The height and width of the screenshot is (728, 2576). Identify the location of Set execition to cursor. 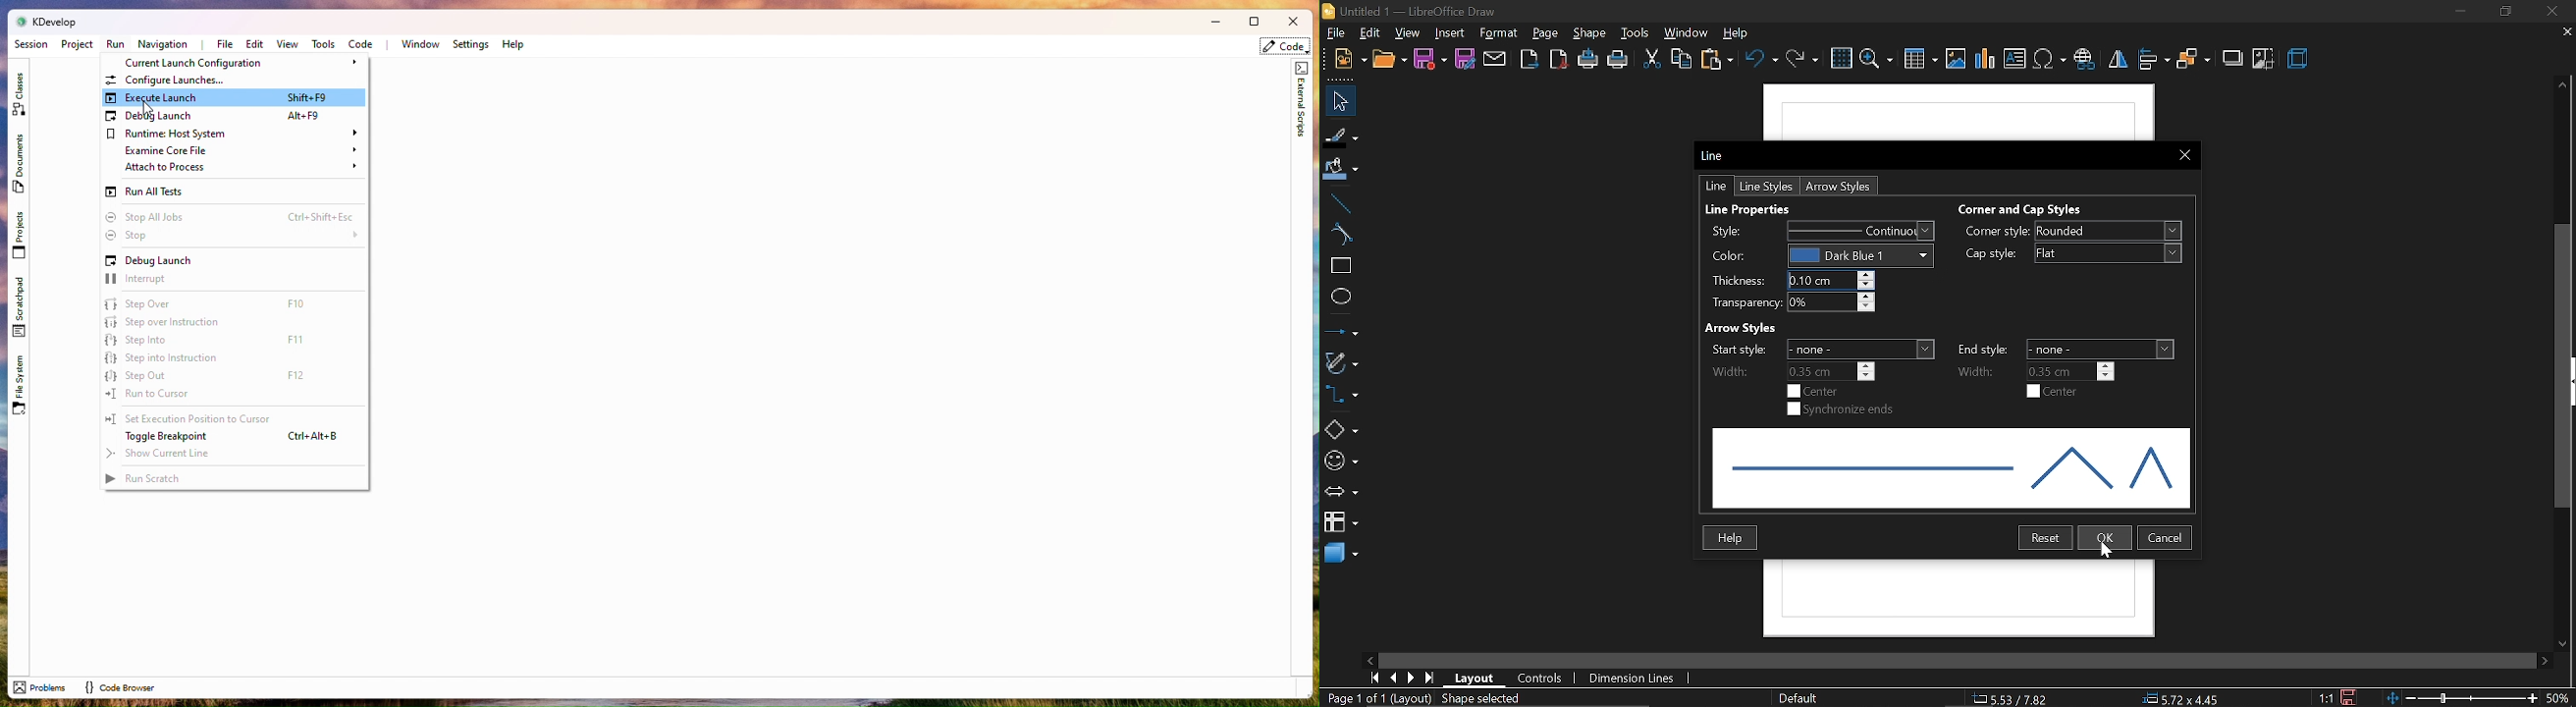
(188, 419).